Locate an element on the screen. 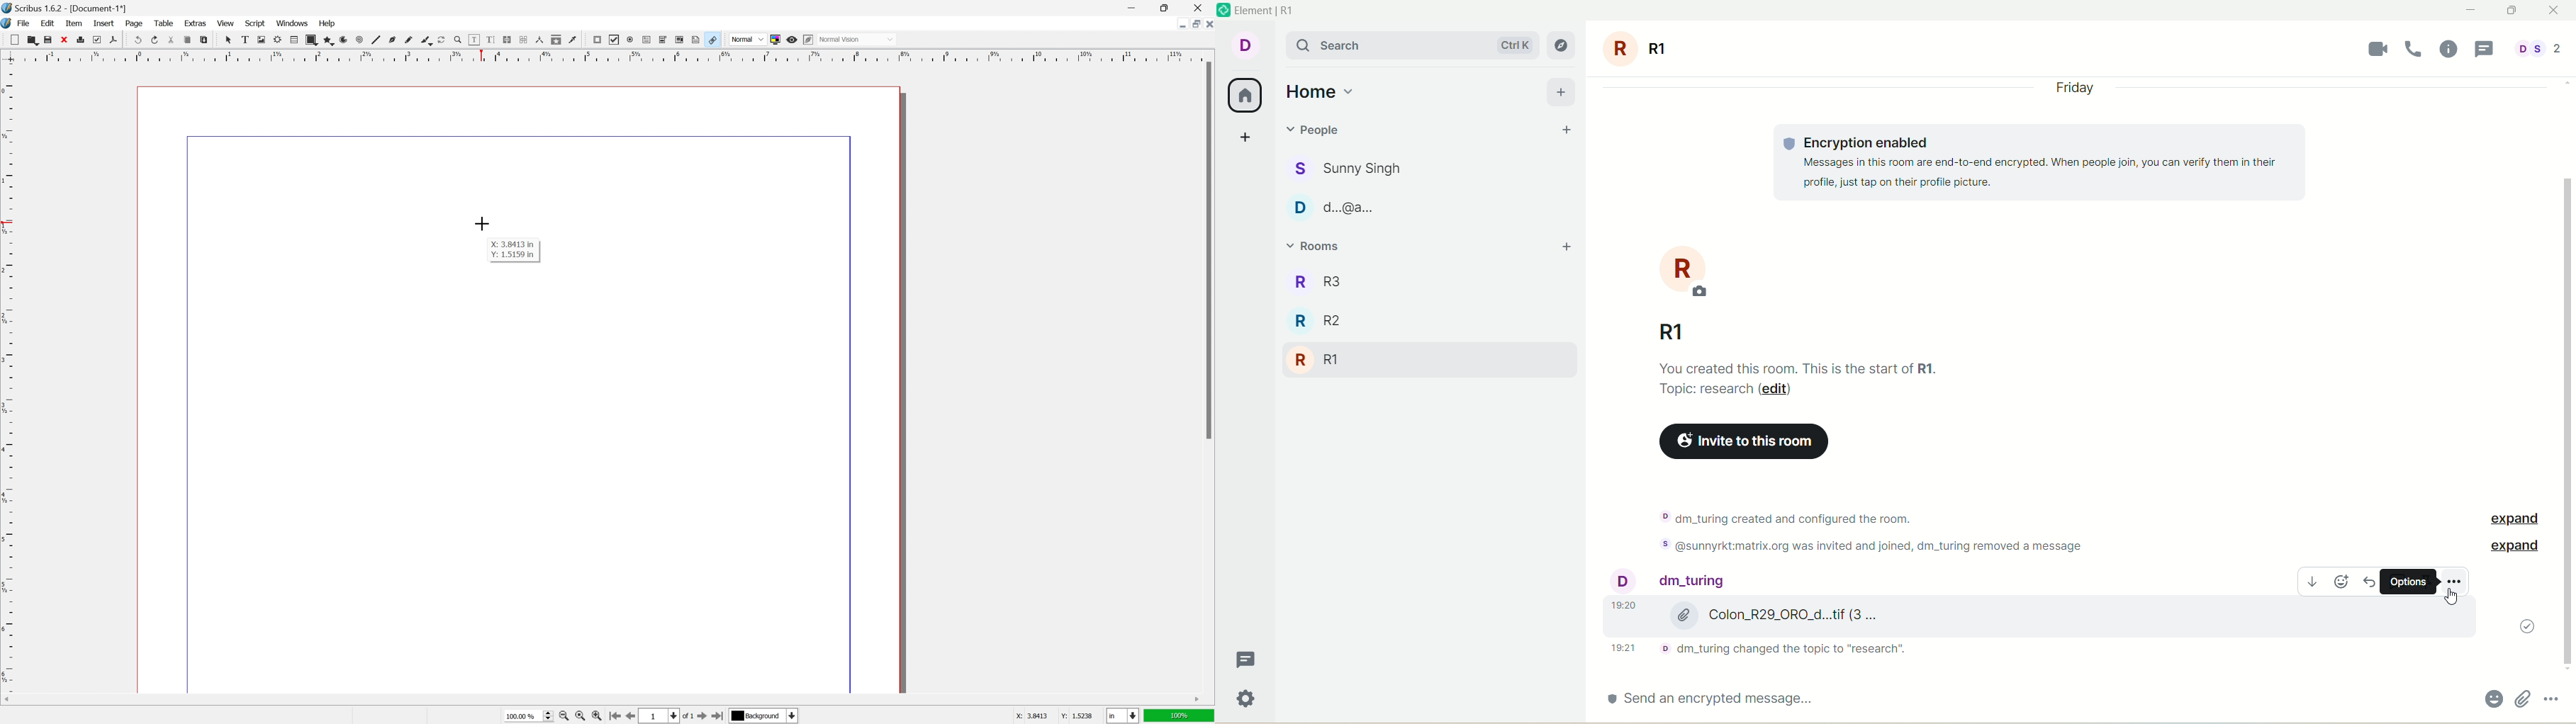 This screenshot has width=2576, height=728. room is located at coordinates (1694, 273).